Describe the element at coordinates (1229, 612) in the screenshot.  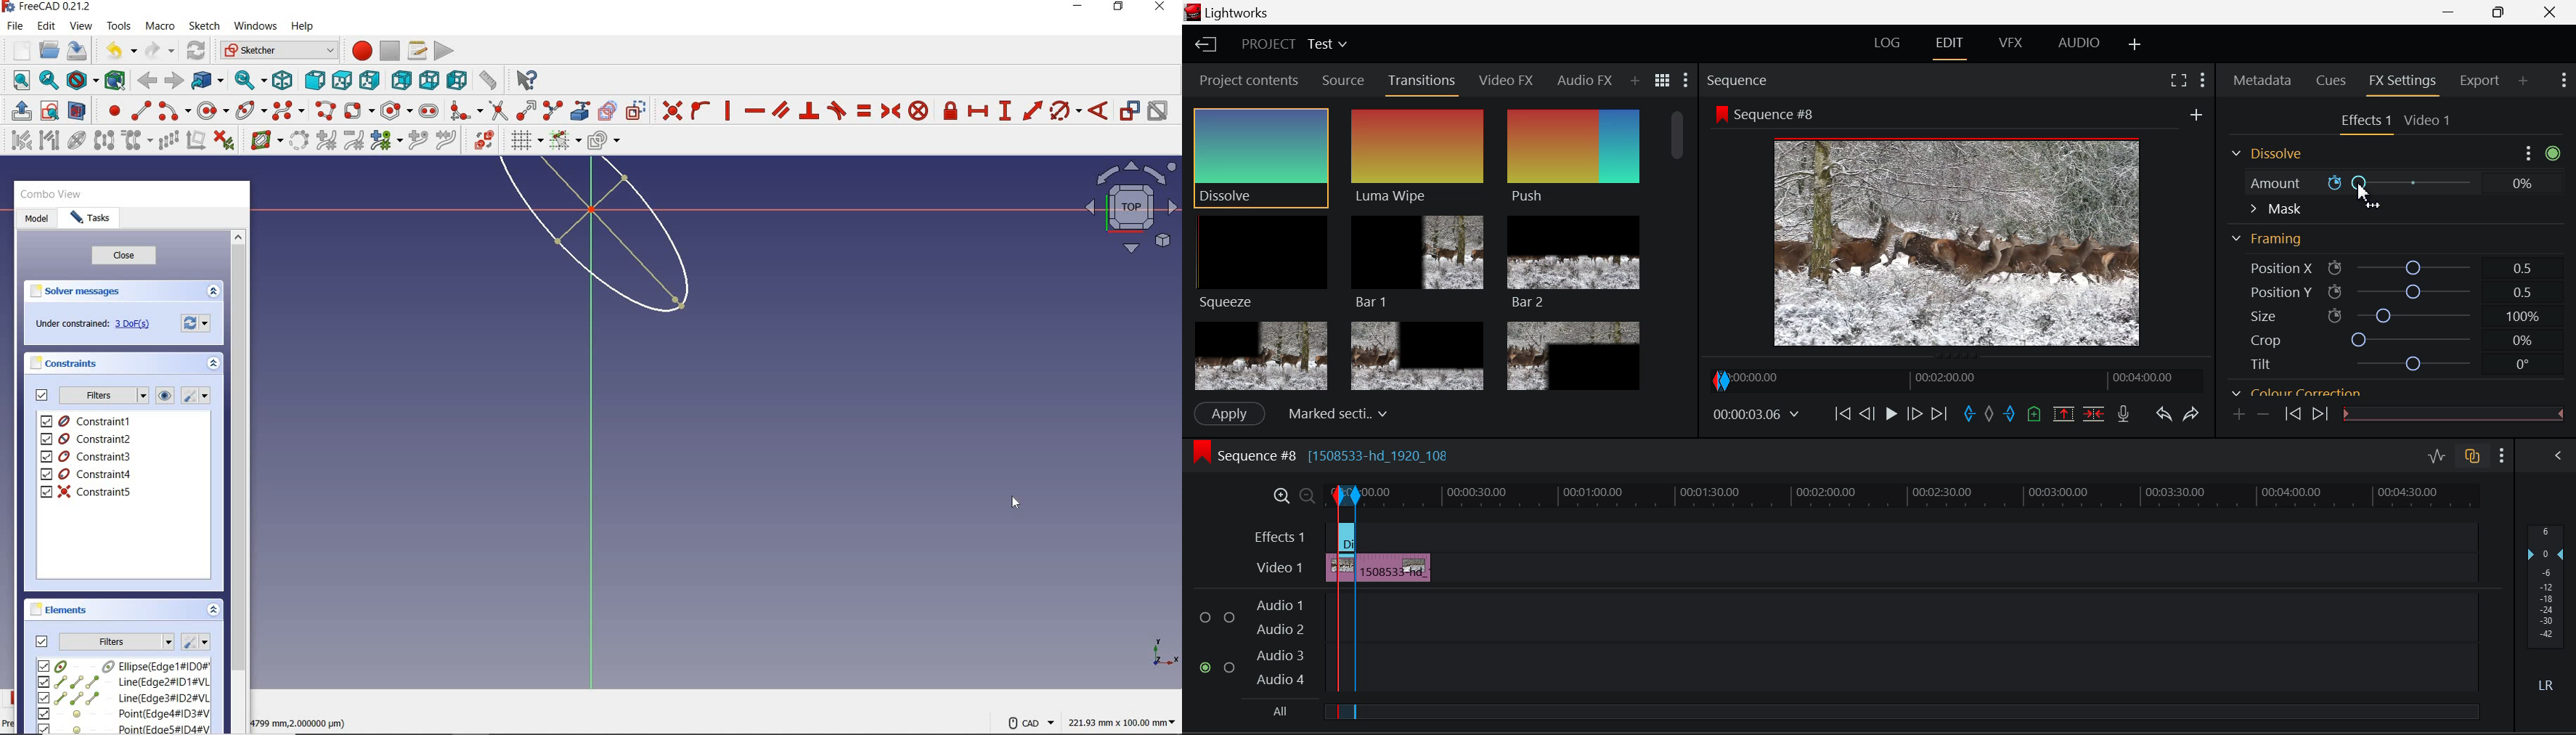
I see `Audio Input Checkbox` at that location.